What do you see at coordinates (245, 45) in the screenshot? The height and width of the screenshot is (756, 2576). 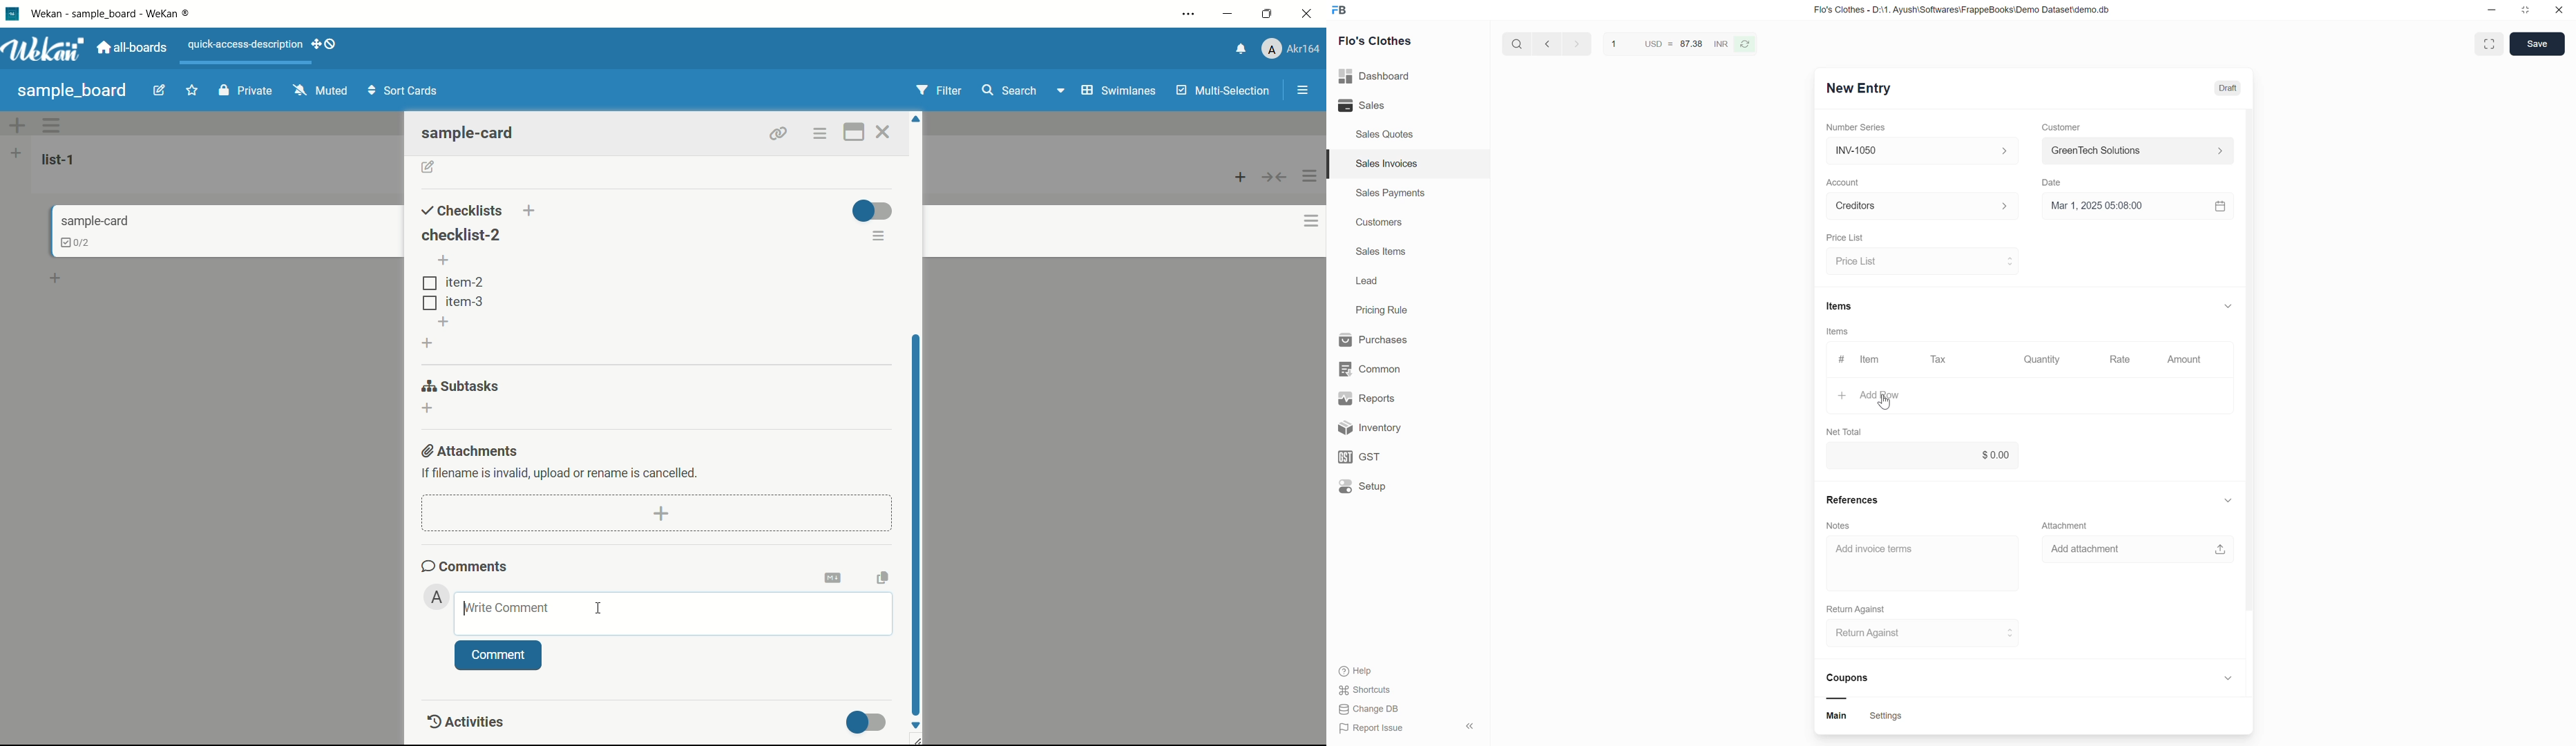 I see `quick-access-description` at bounding box center [245, 45].